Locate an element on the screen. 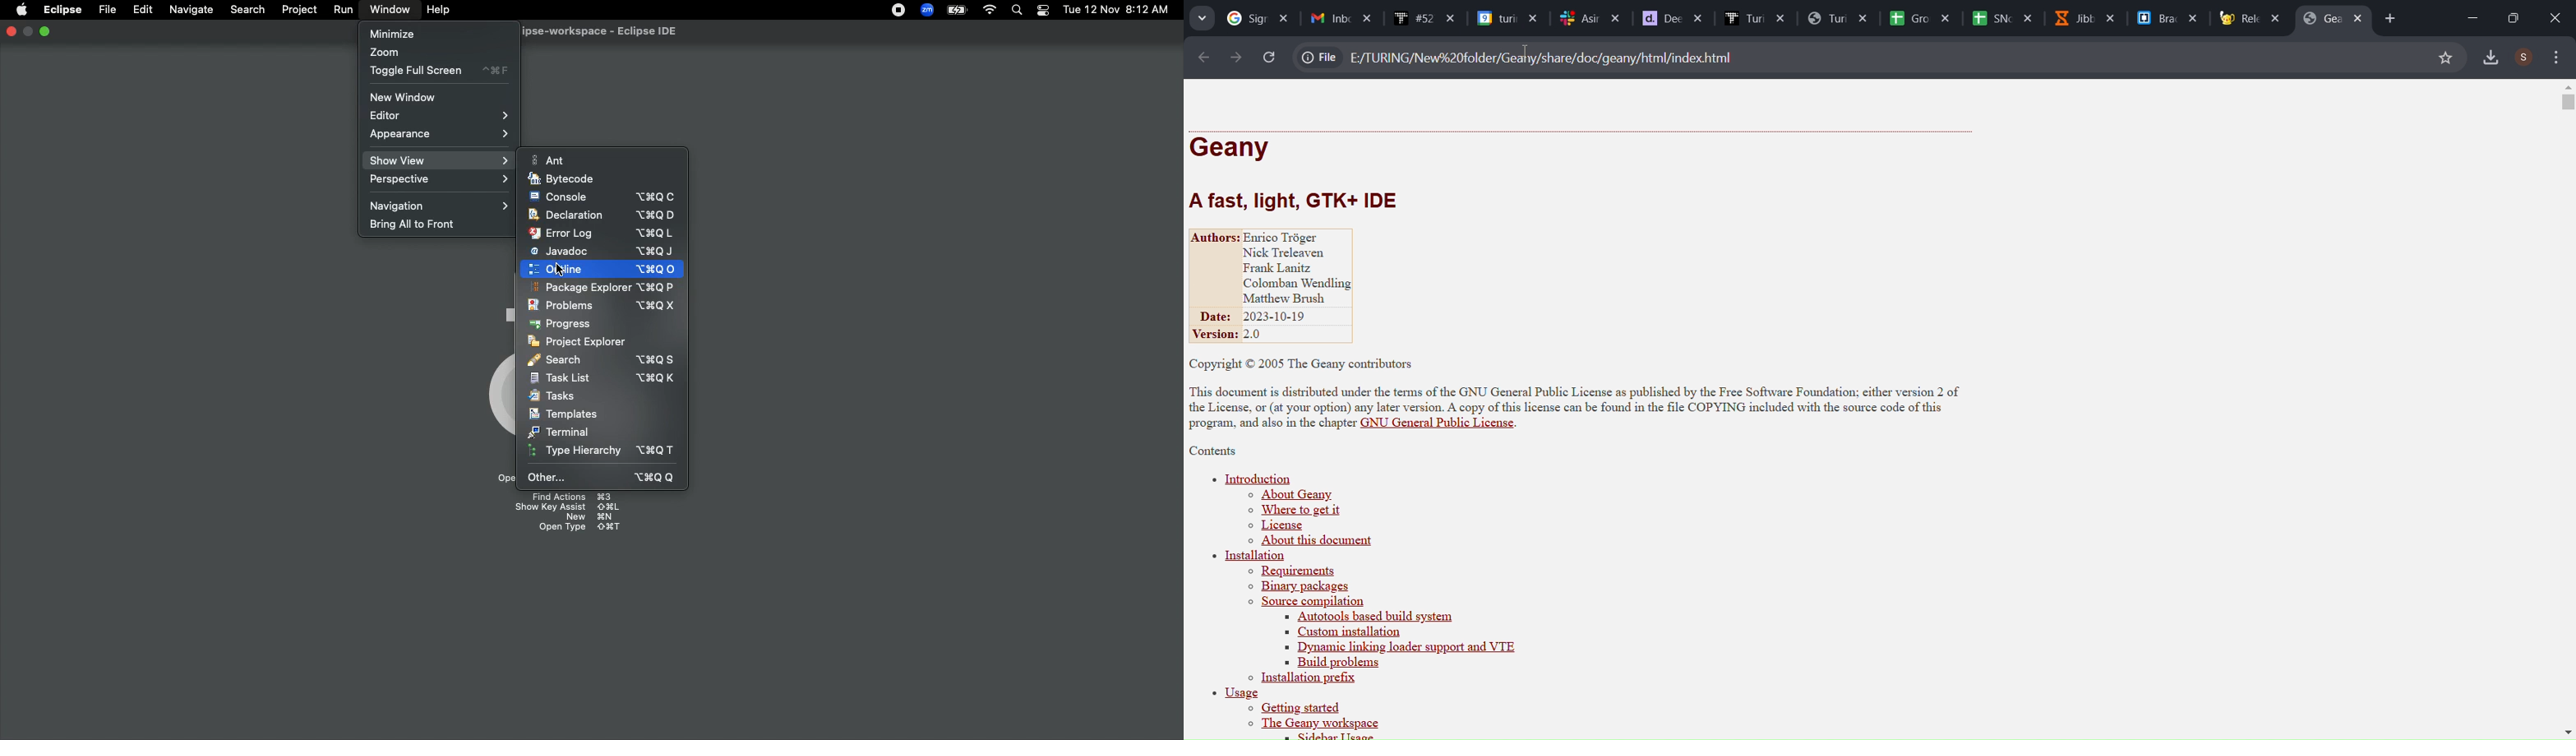  maximize is located at coordinates (2507, 17).